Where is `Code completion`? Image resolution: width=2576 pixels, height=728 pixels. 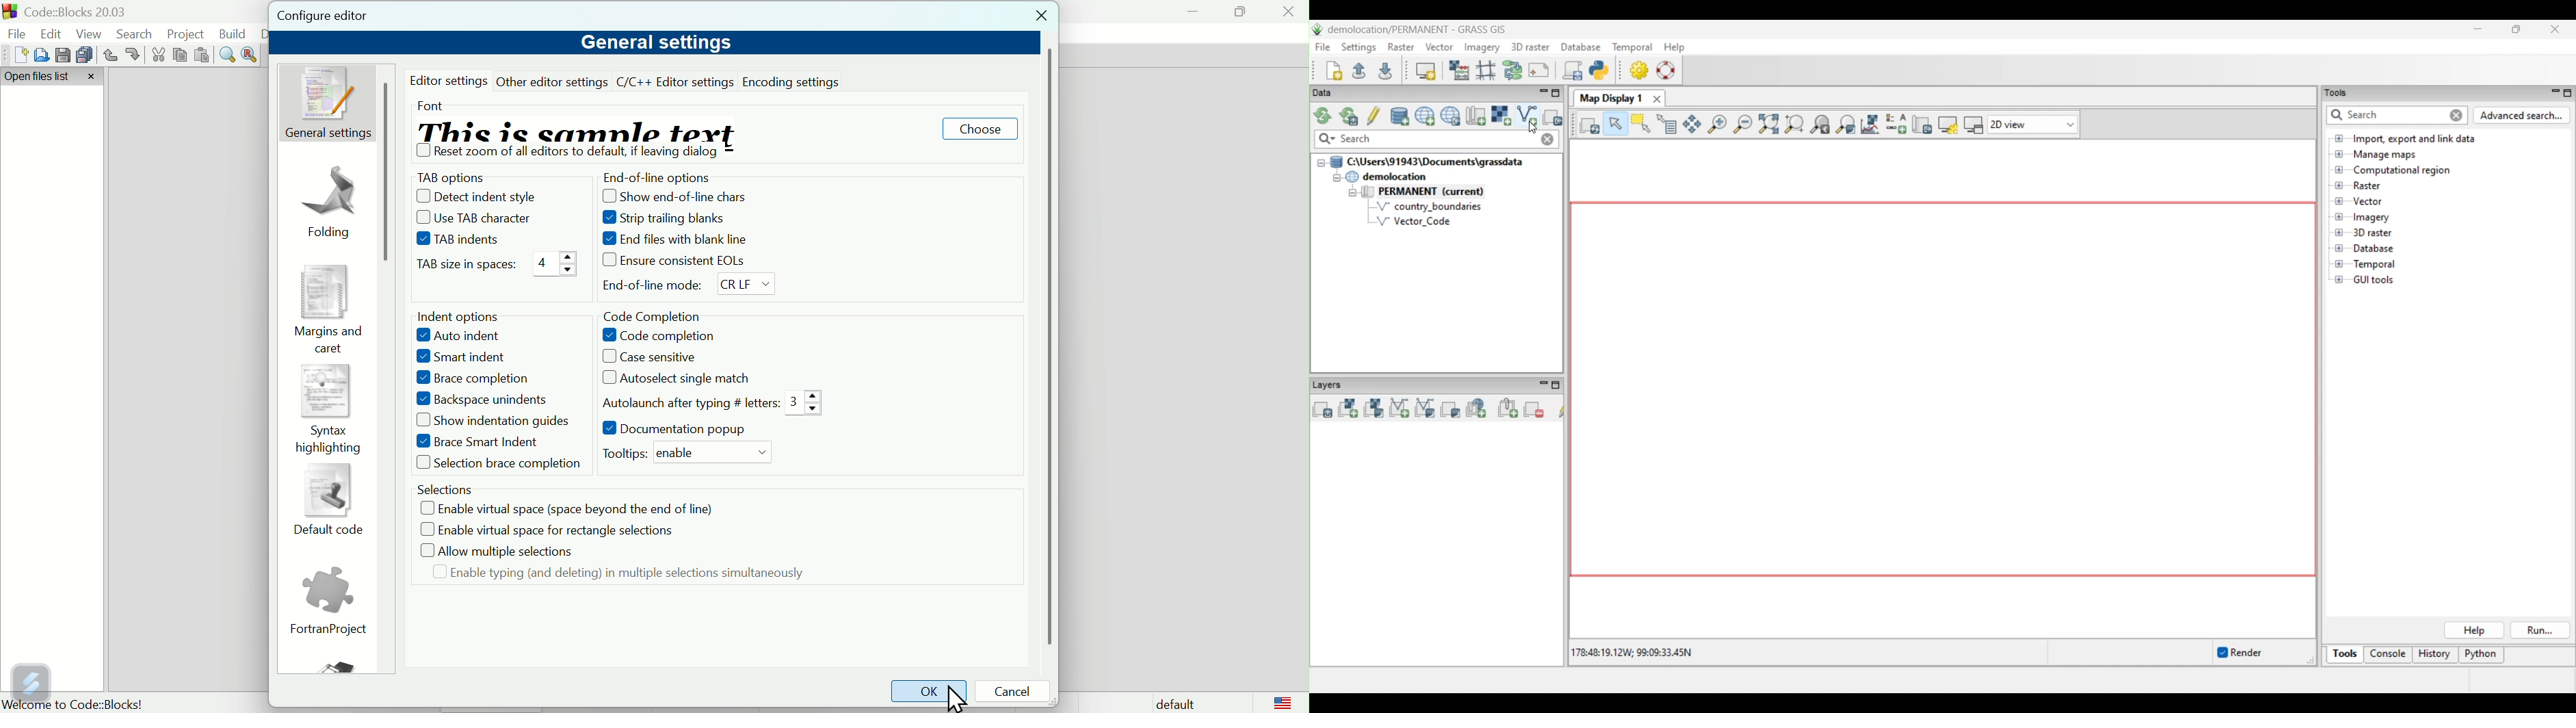 Code completion is located at coordinates (660, 335).